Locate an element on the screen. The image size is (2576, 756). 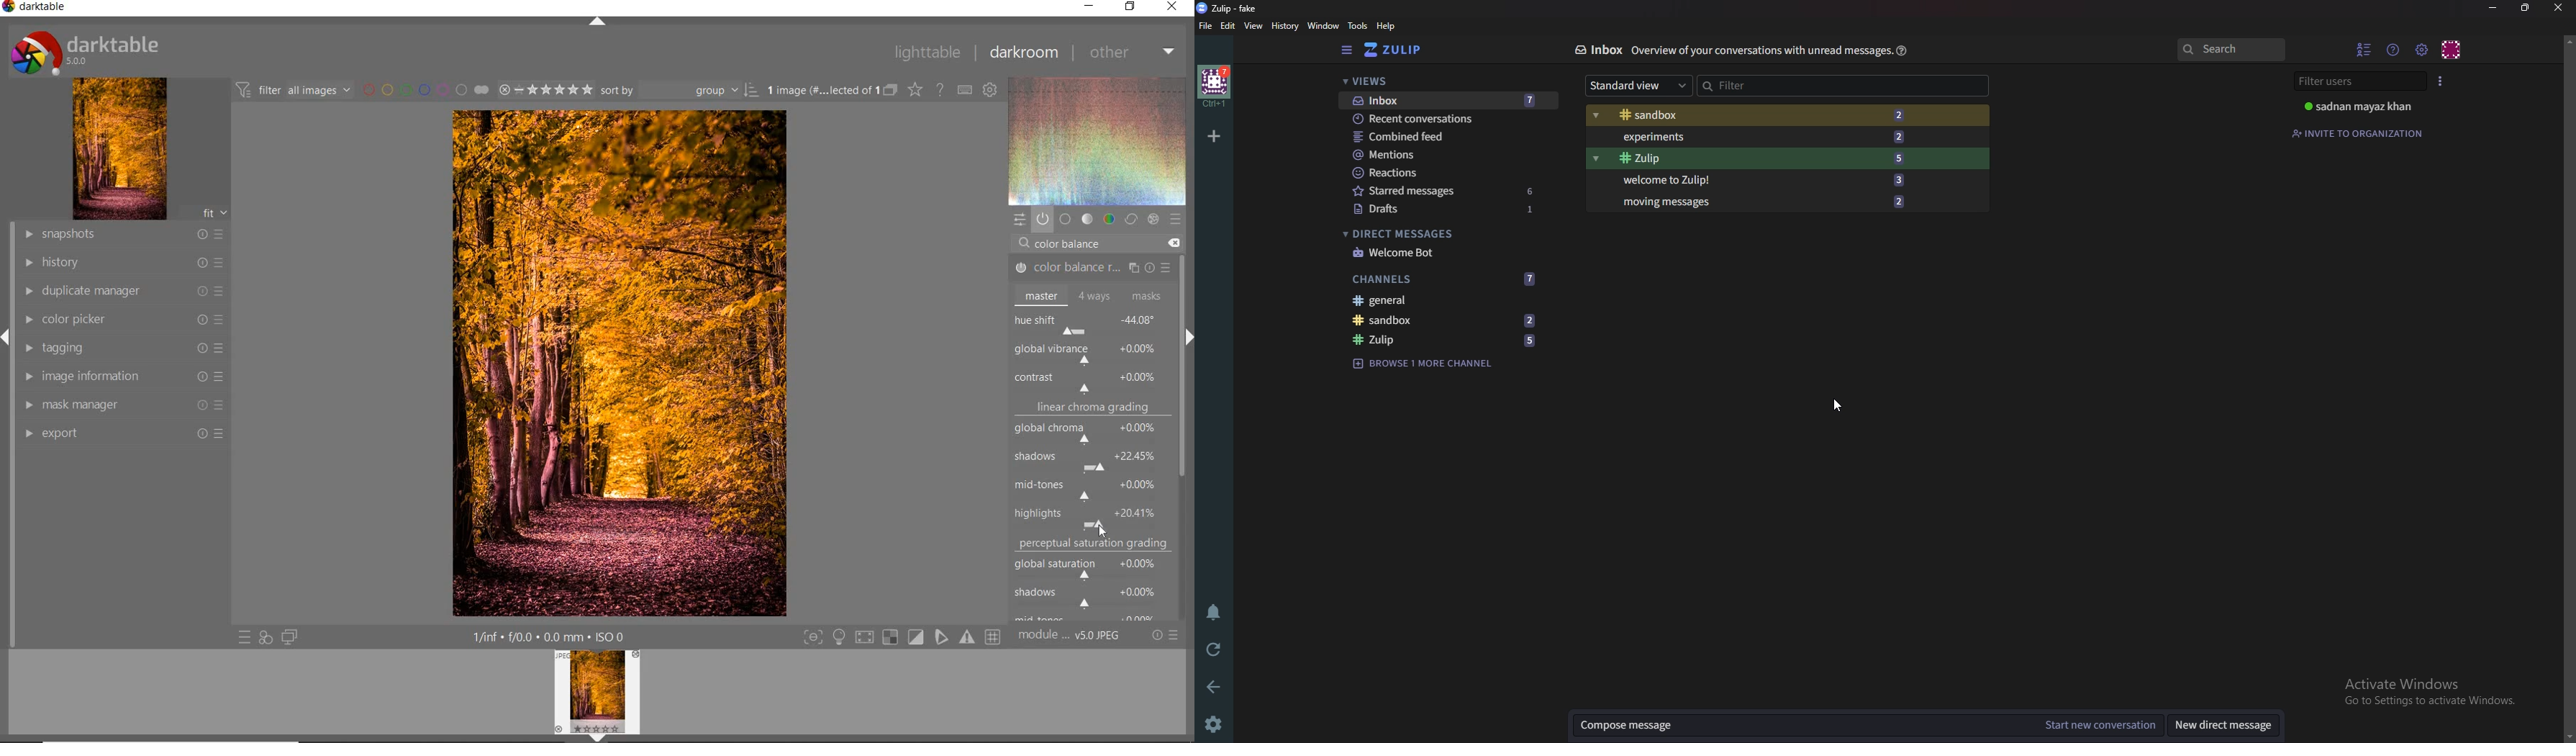
Zulip 5 is located at coordinates (1448, 338).